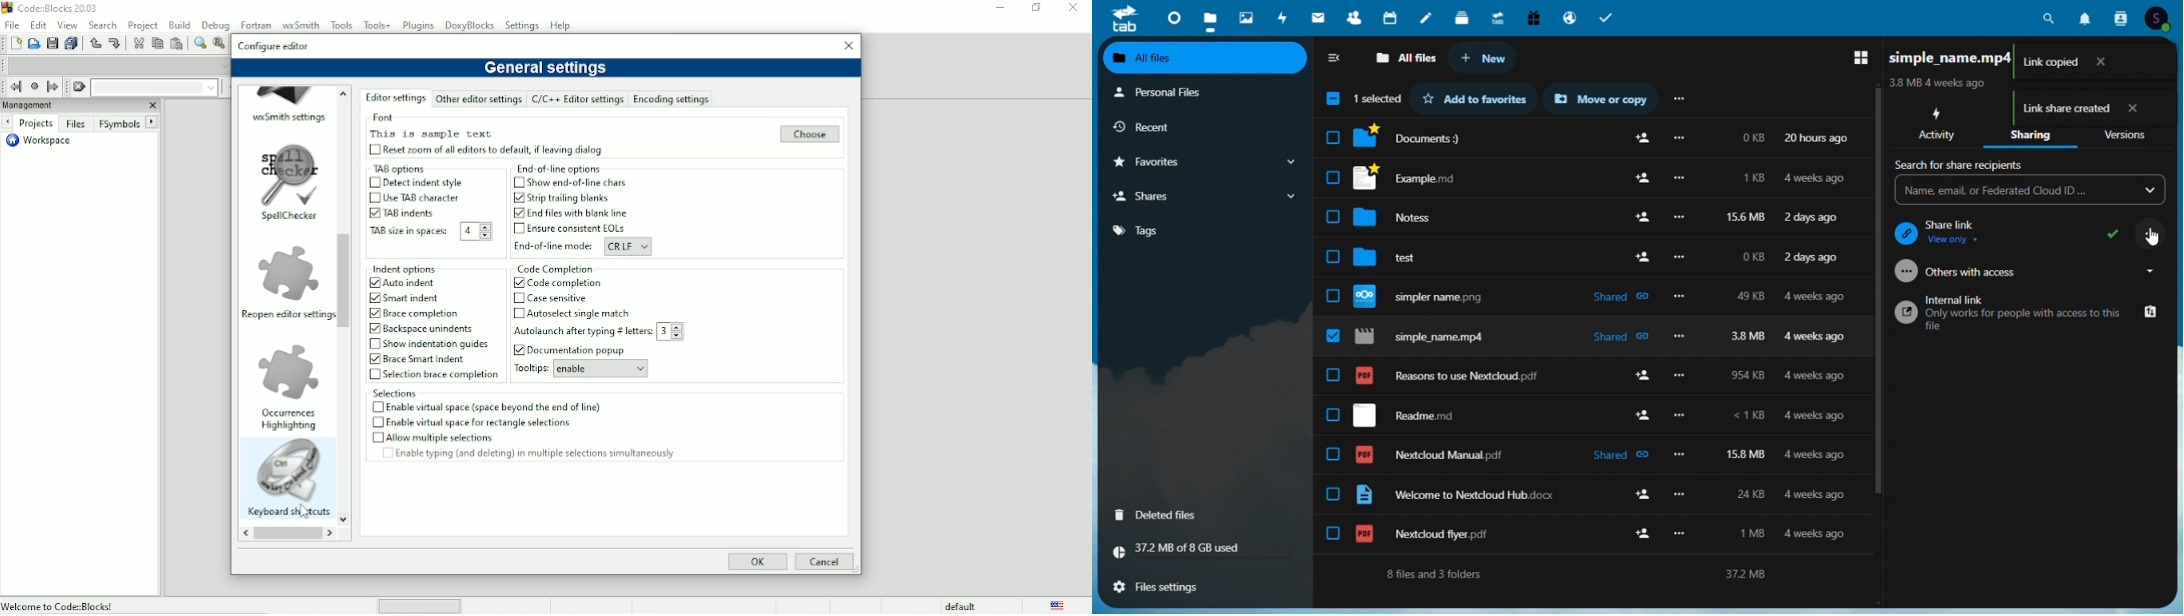  Describe the element at coordinates (562, 25) in the screenshot. I see `Help` at that location.